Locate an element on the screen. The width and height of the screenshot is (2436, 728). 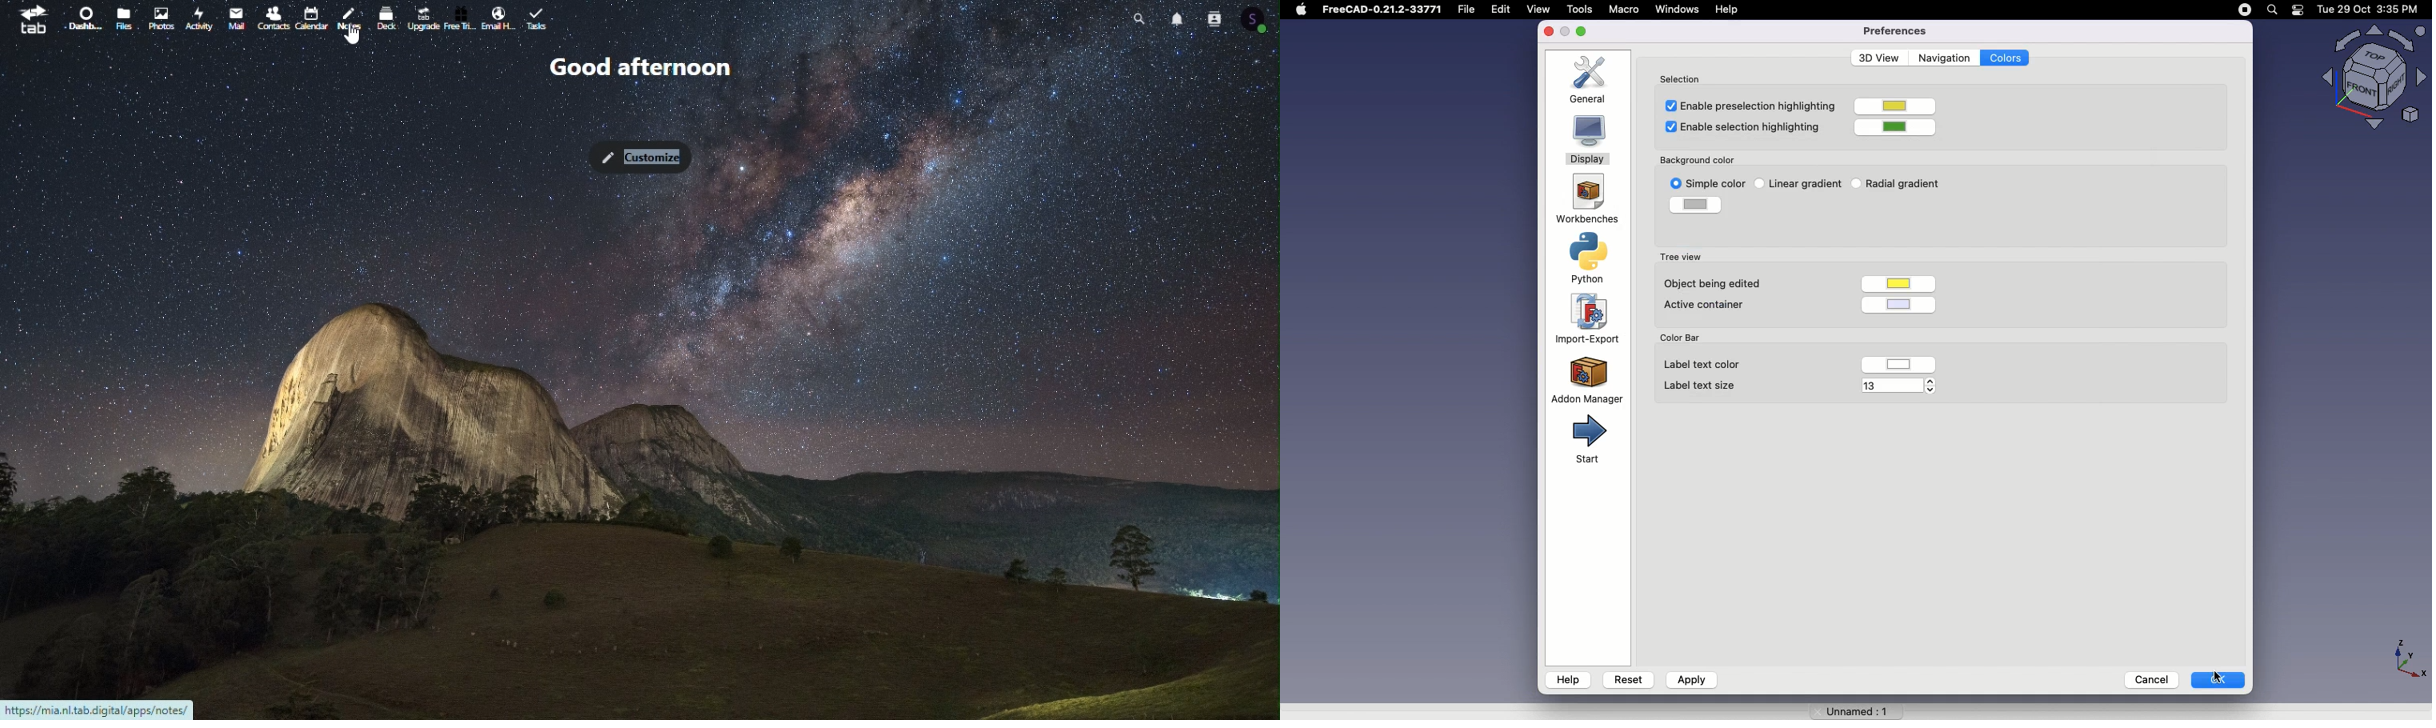
color is located at coordinates (1902, 281).